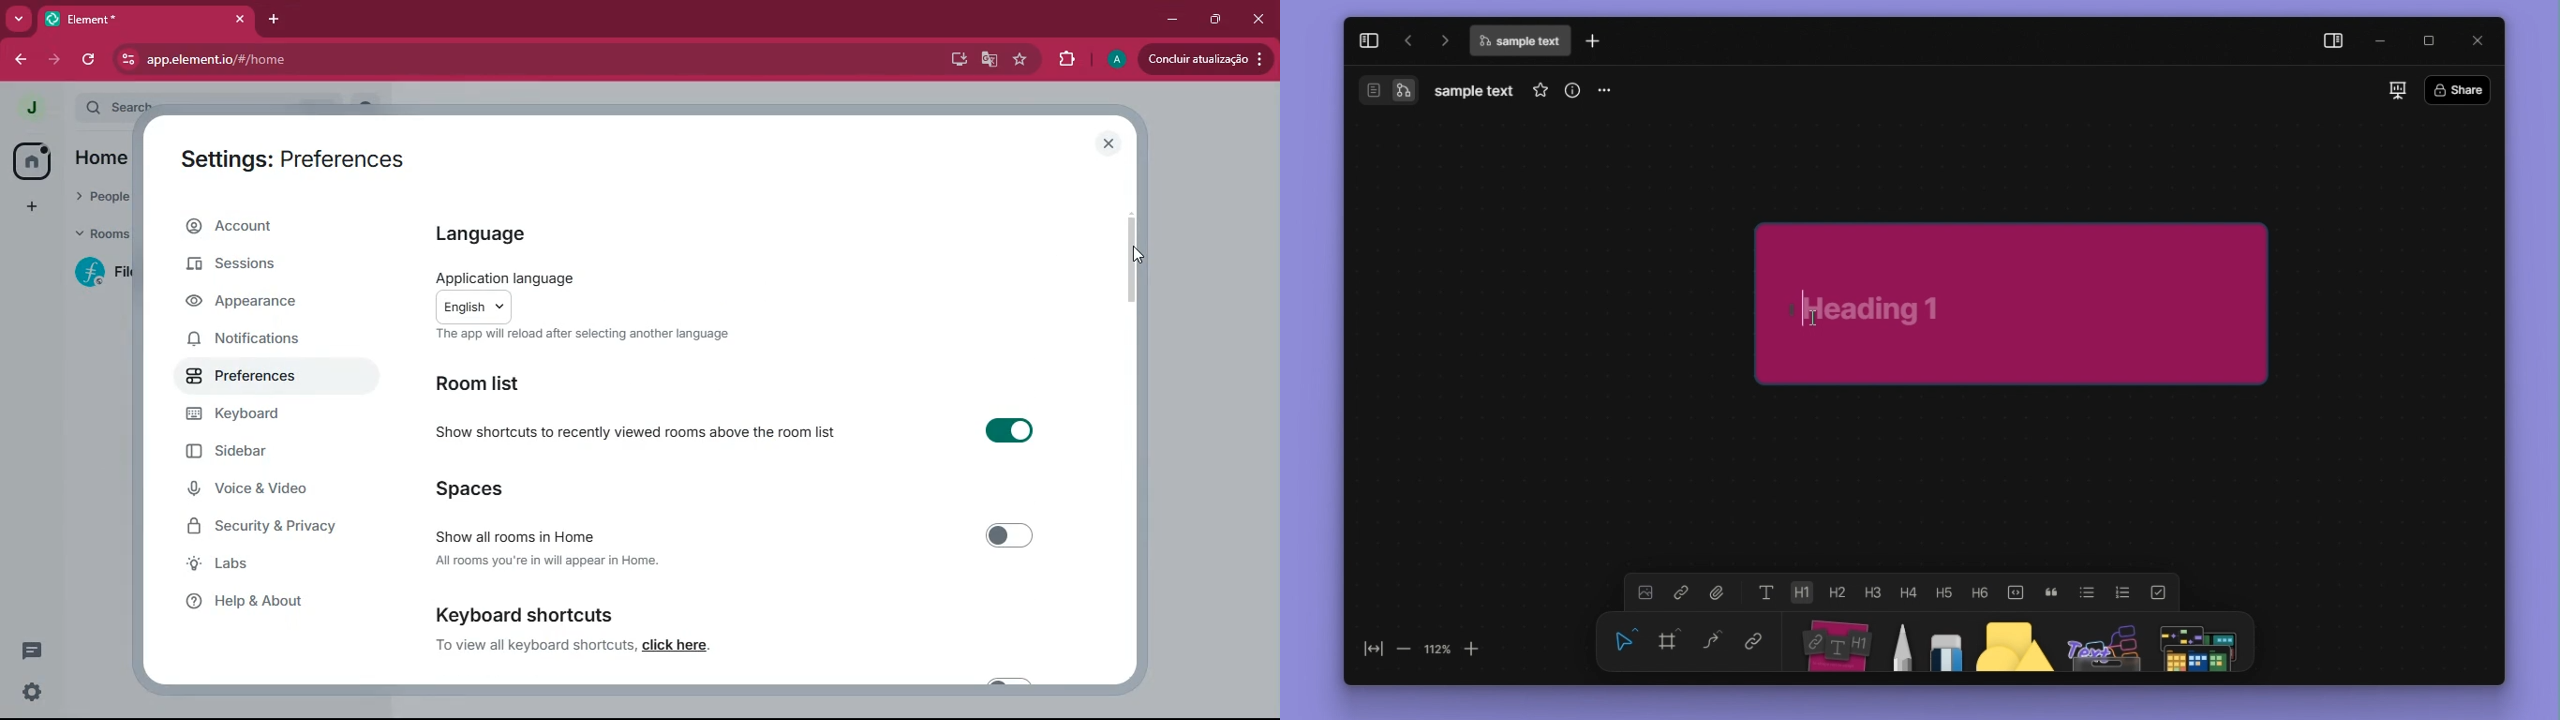  I want to click on favourite, so click(1023, 60).